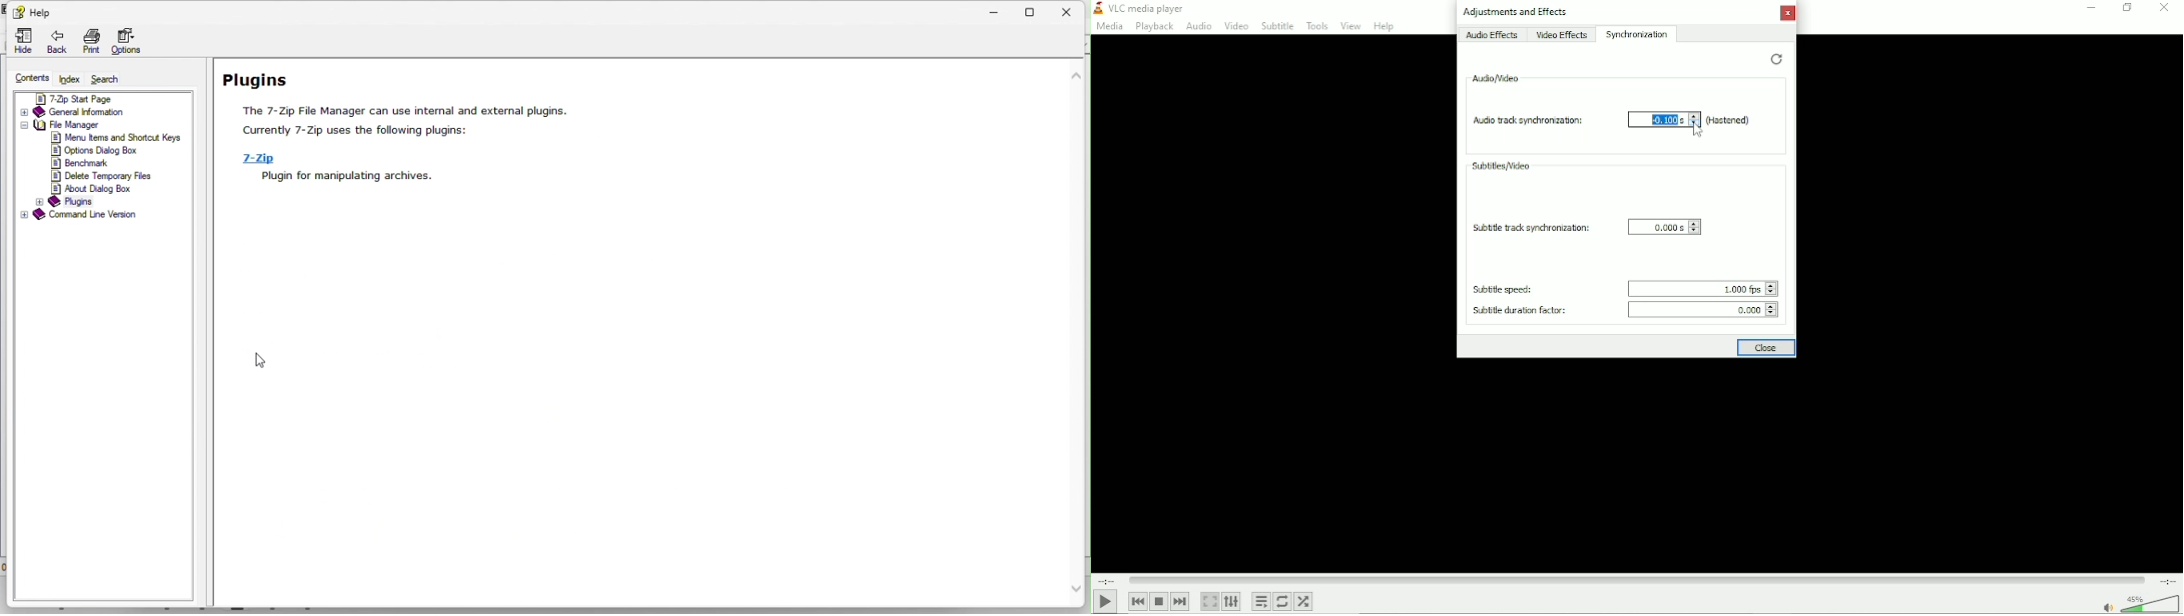 This screenshot has height=616, width=2184. I want to click on delete temporary files, so click(107, 175).